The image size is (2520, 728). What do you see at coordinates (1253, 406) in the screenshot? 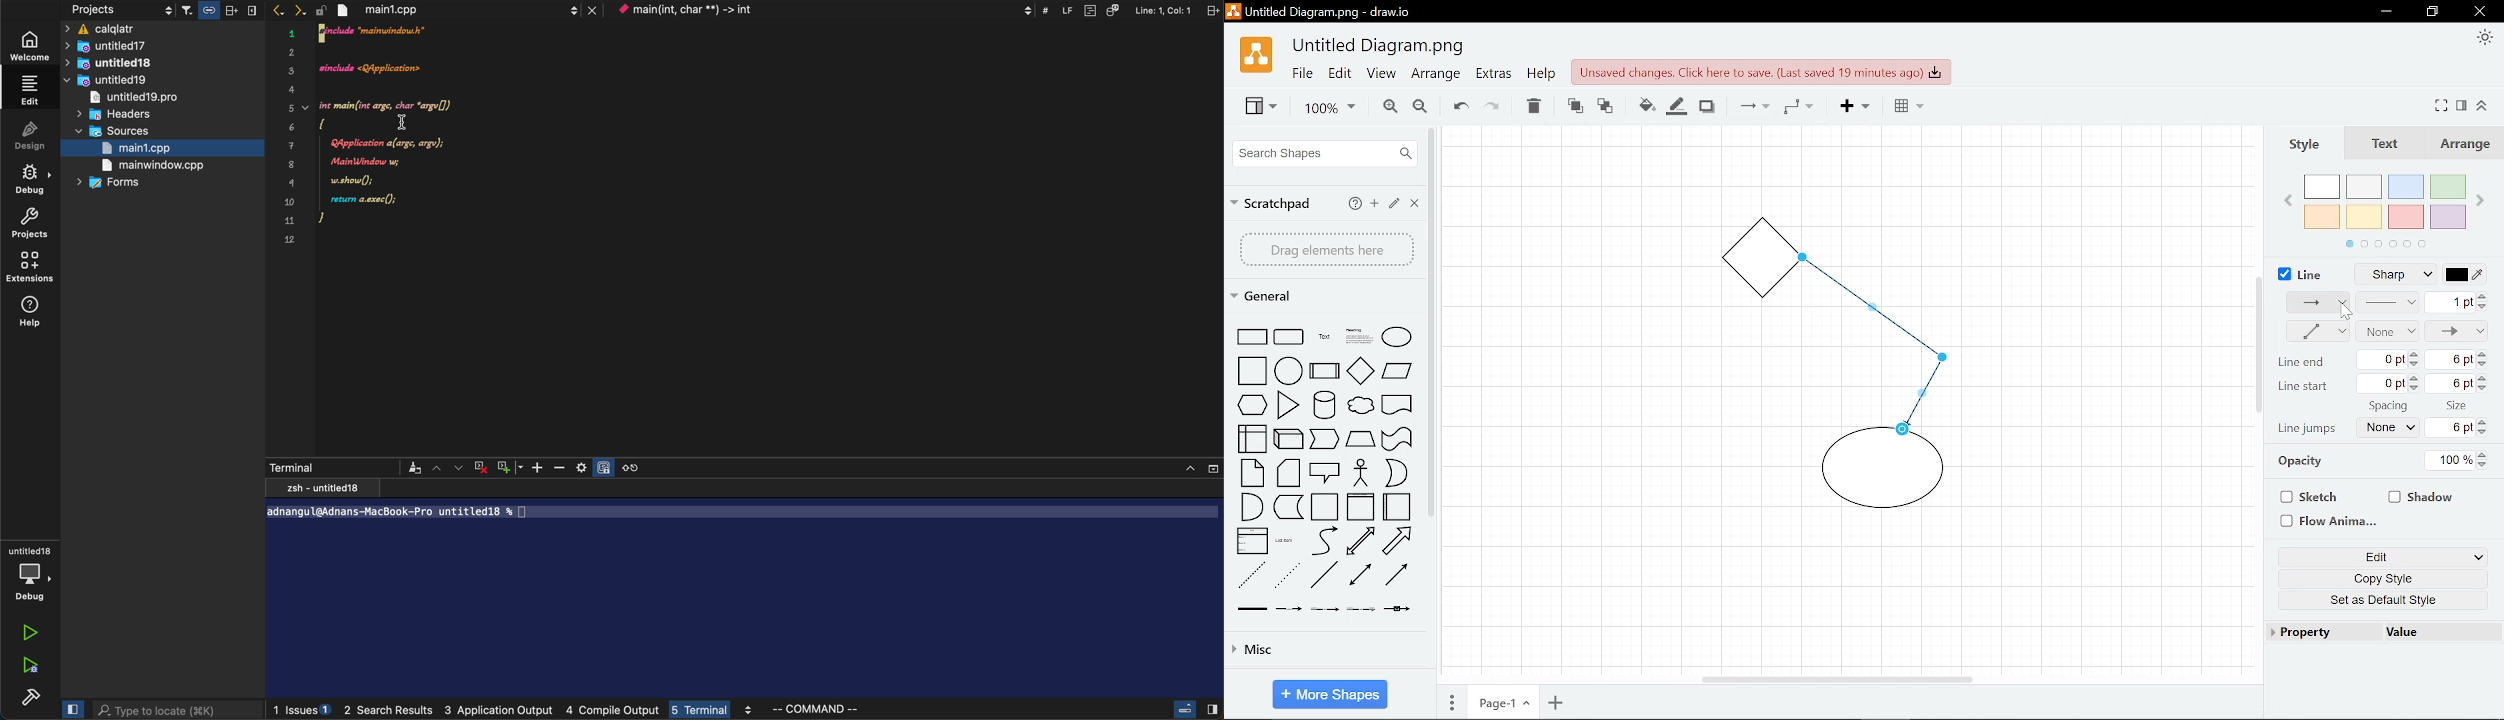
I see `shape` at bounding box center [1253, 406].